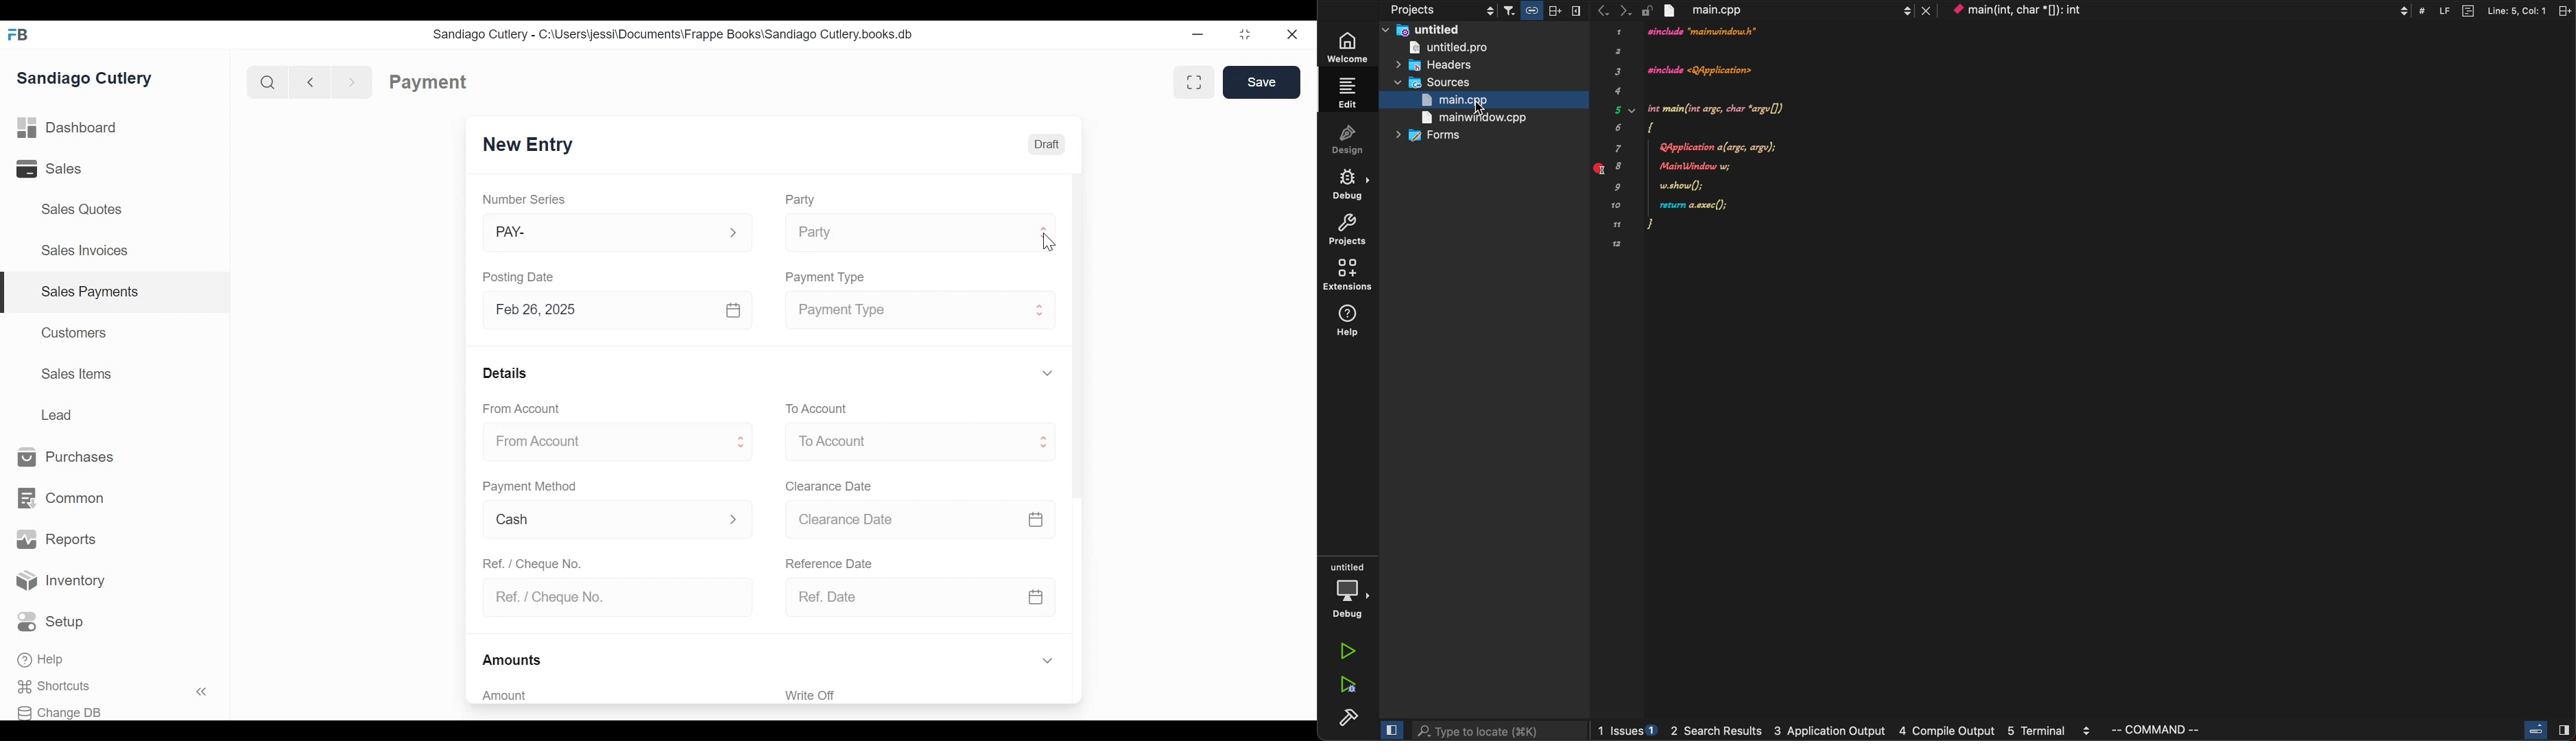 Image resolution: width=2576 pixels, height=756 pixels. What do you see at coordinates (1262, 82) in the screenshot?
I see `Save` at bounding box center [1262, 82].